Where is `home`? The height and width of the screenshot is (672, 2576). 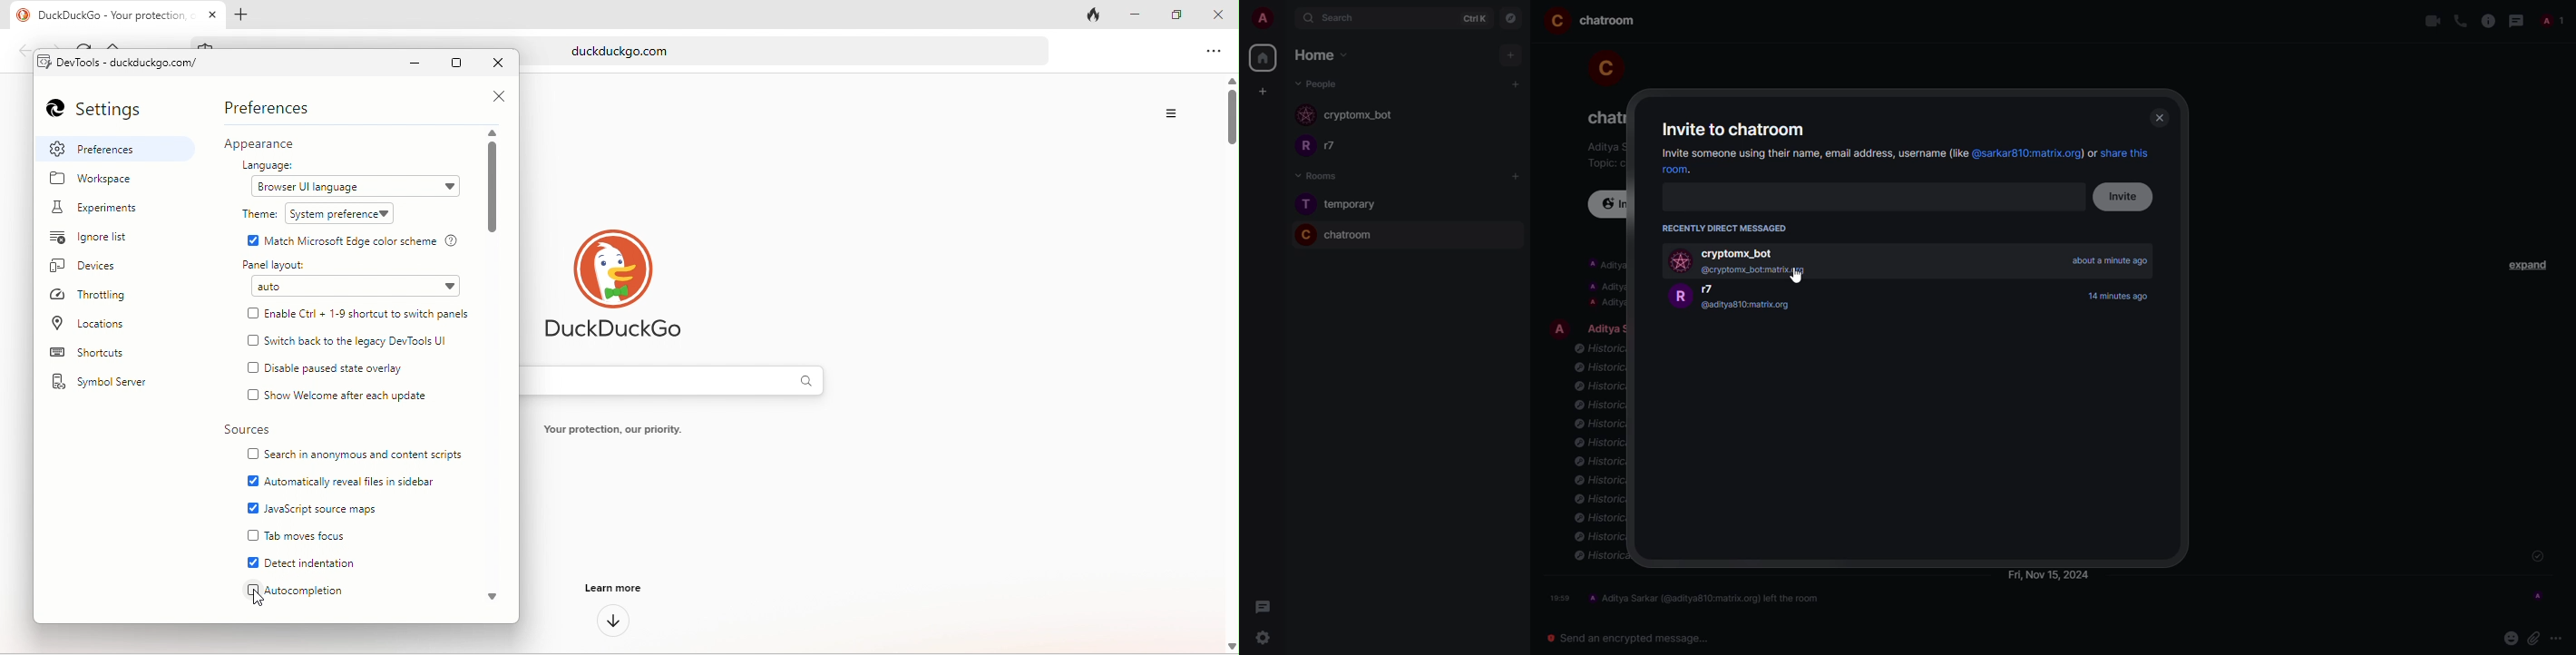
home is located at coordinates (1262, 58).